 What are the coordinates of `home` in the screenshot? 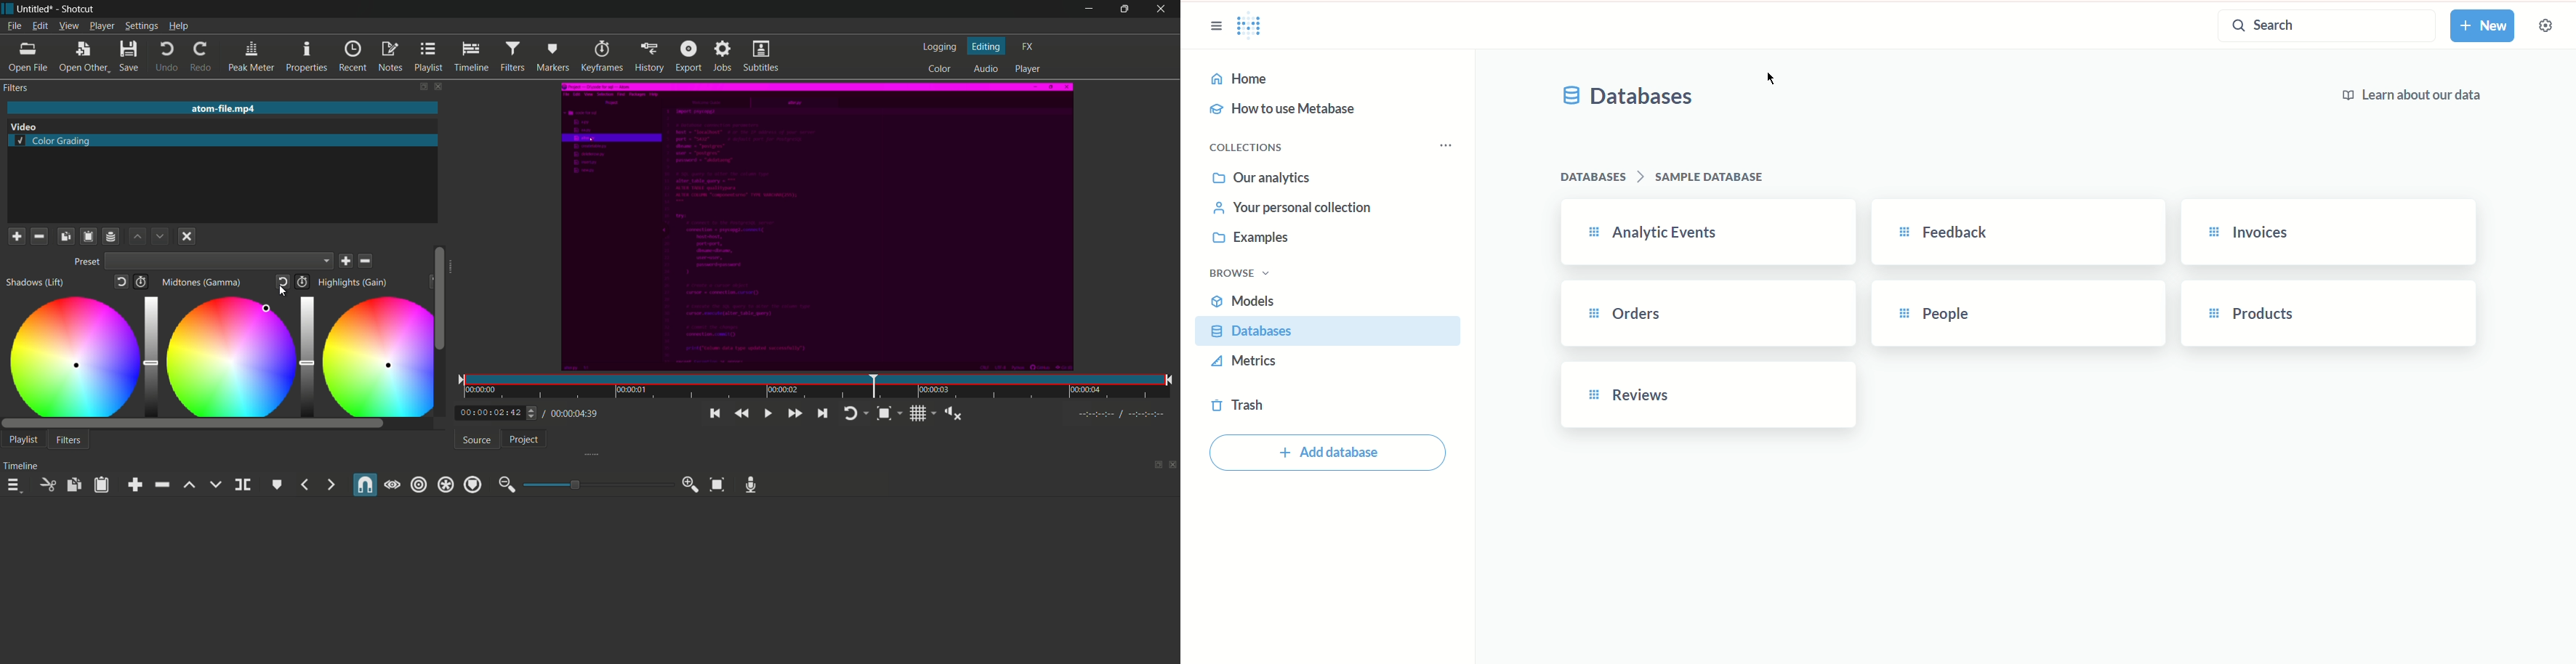 It's located at (1331, 80).